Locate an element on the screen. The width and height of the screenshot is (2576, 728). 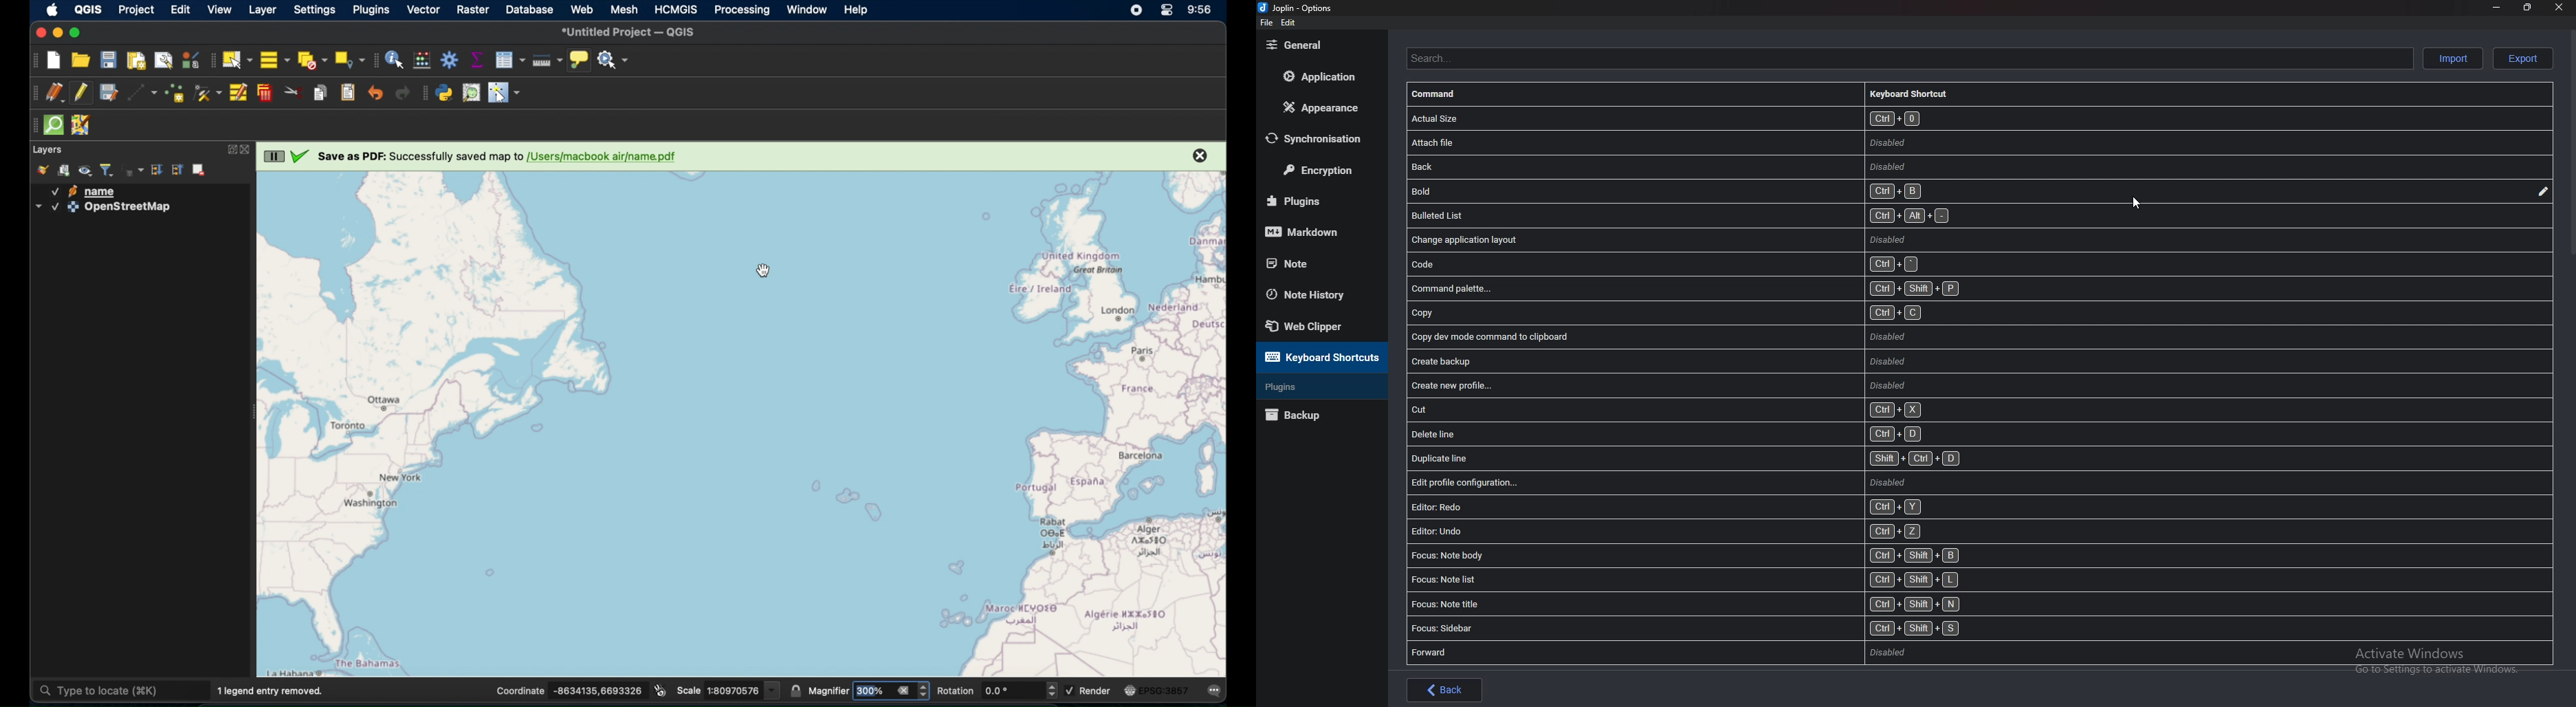
Cursor is located at coordinates (2139, 203).